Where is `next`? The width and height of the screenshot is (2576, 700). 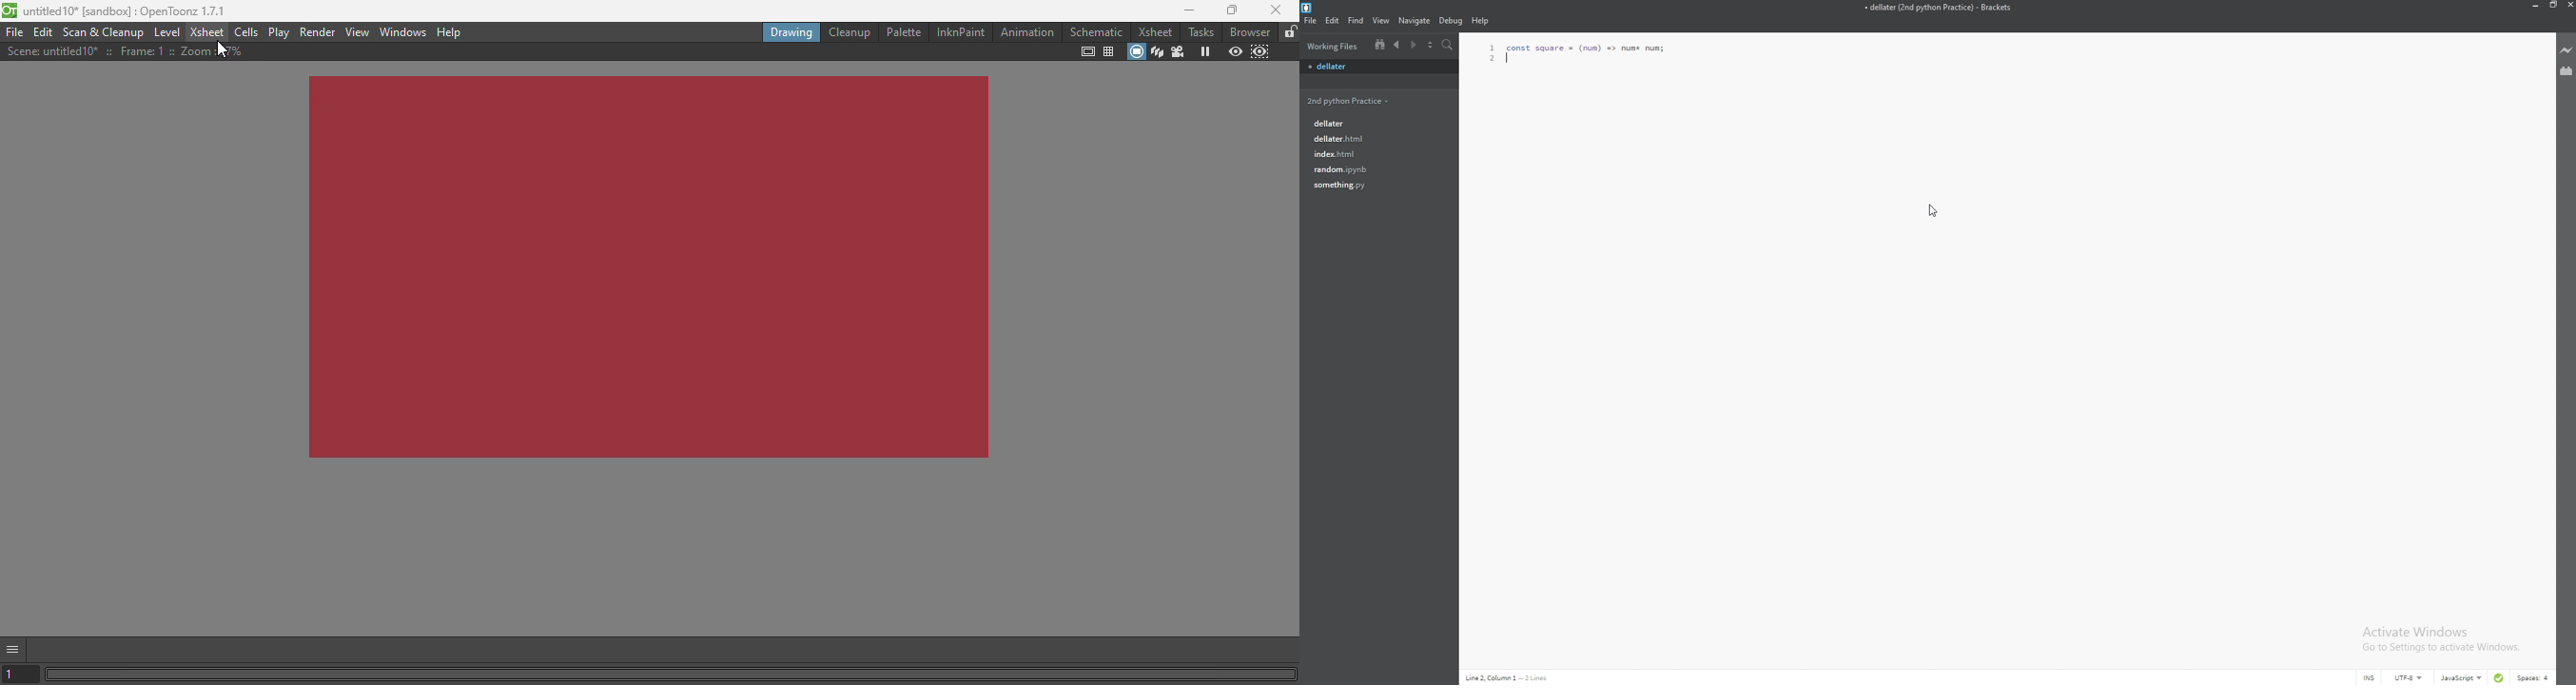
next is located at coordinates (1414, 45).